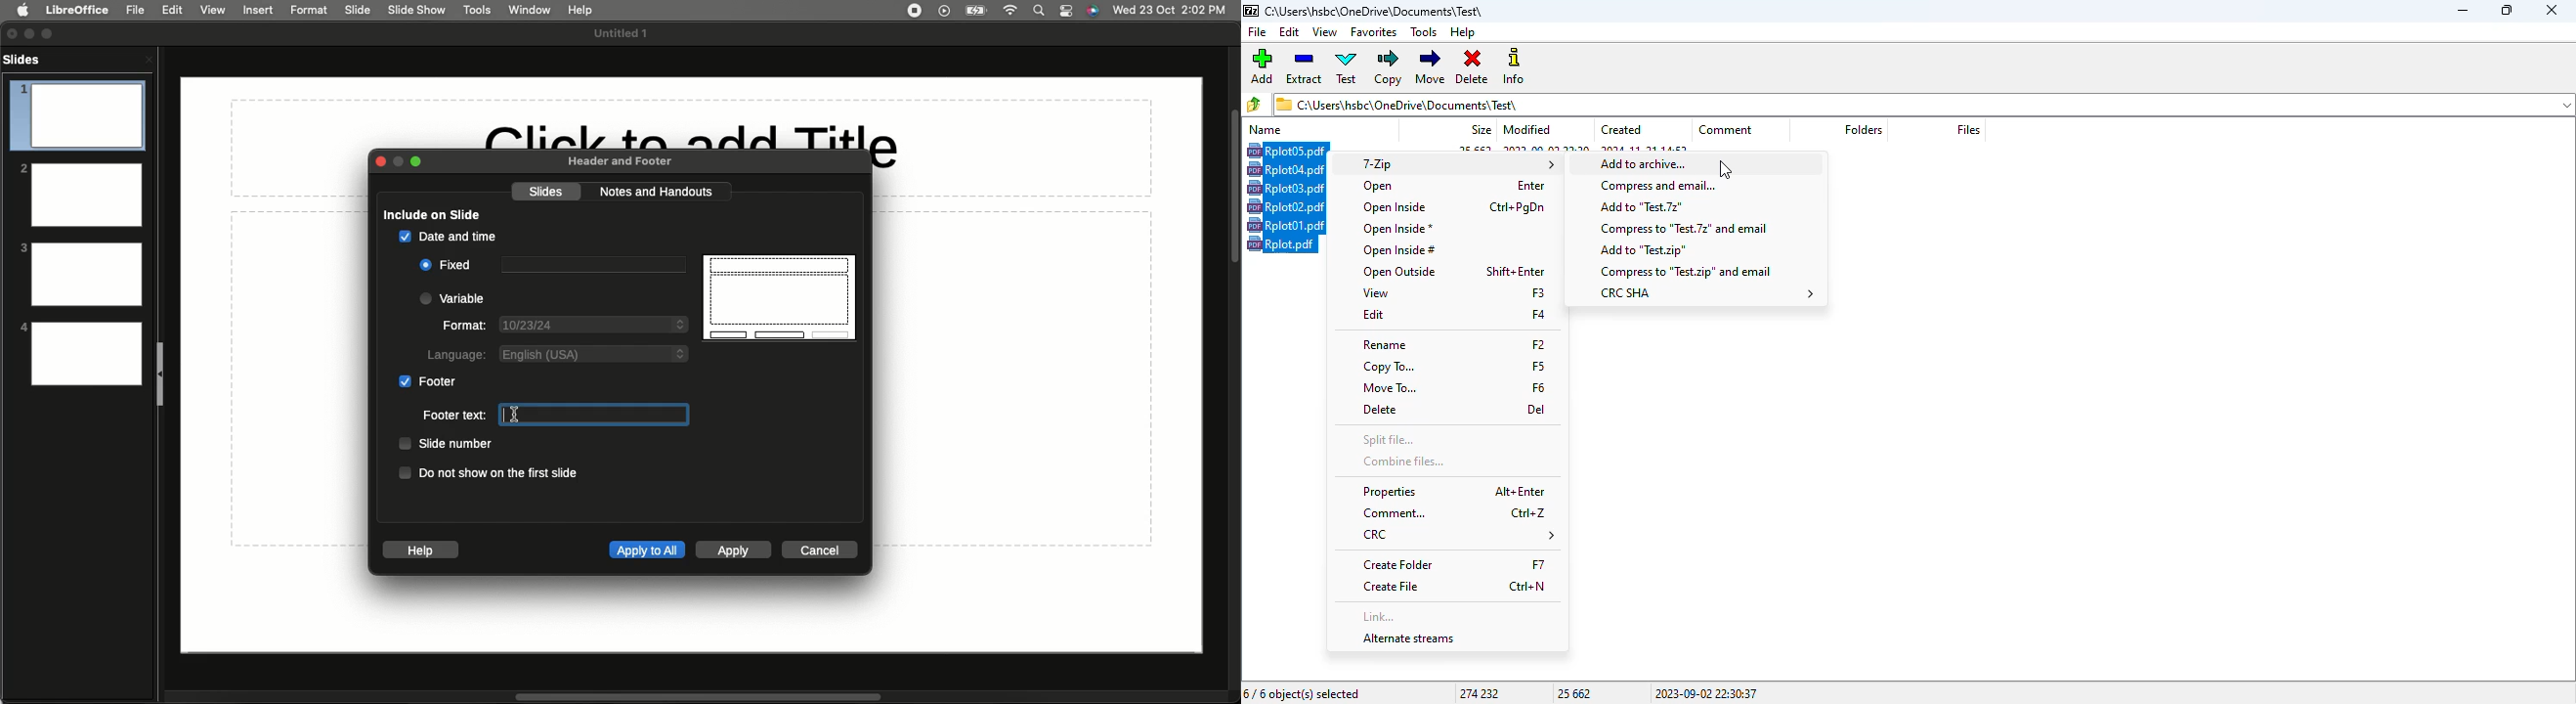  What do you see at coordinates (1641, 163) in the screenshot?
I see `add to archive` at bounding box center [1641, 163].